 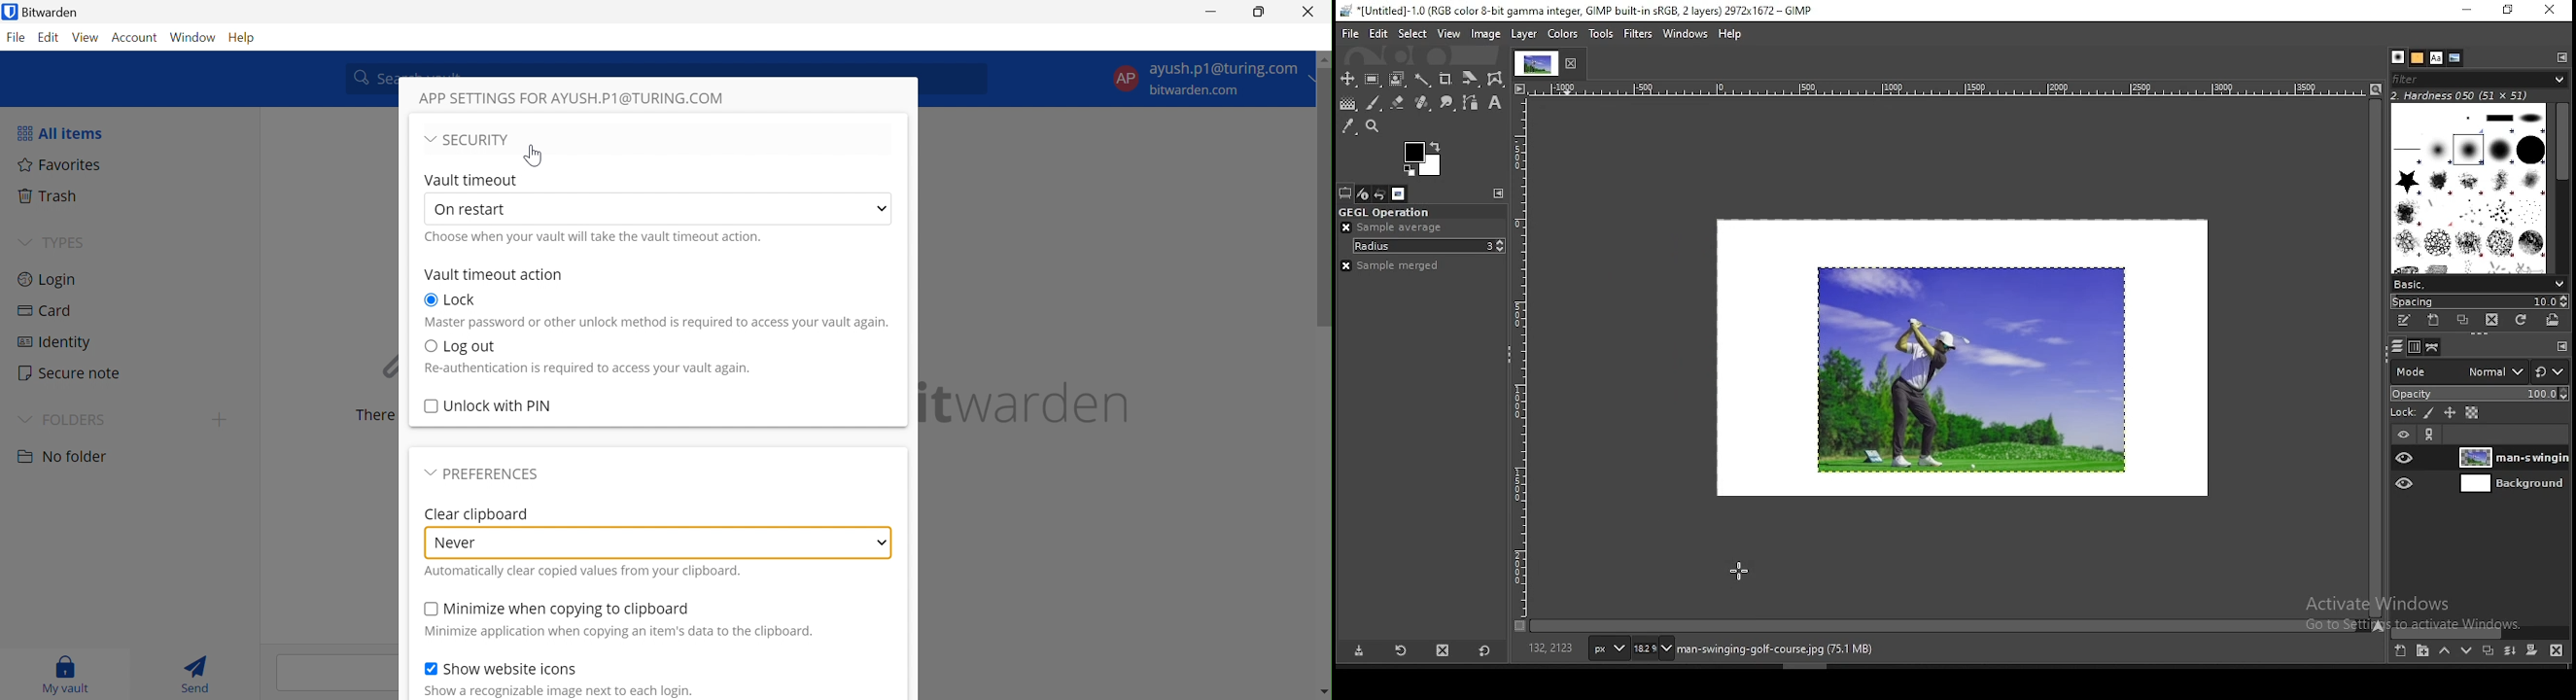 What do you see at coordinates (476, 513) in the screenshot?
I see `Clear clipboard` at bounding box center [476, 513].